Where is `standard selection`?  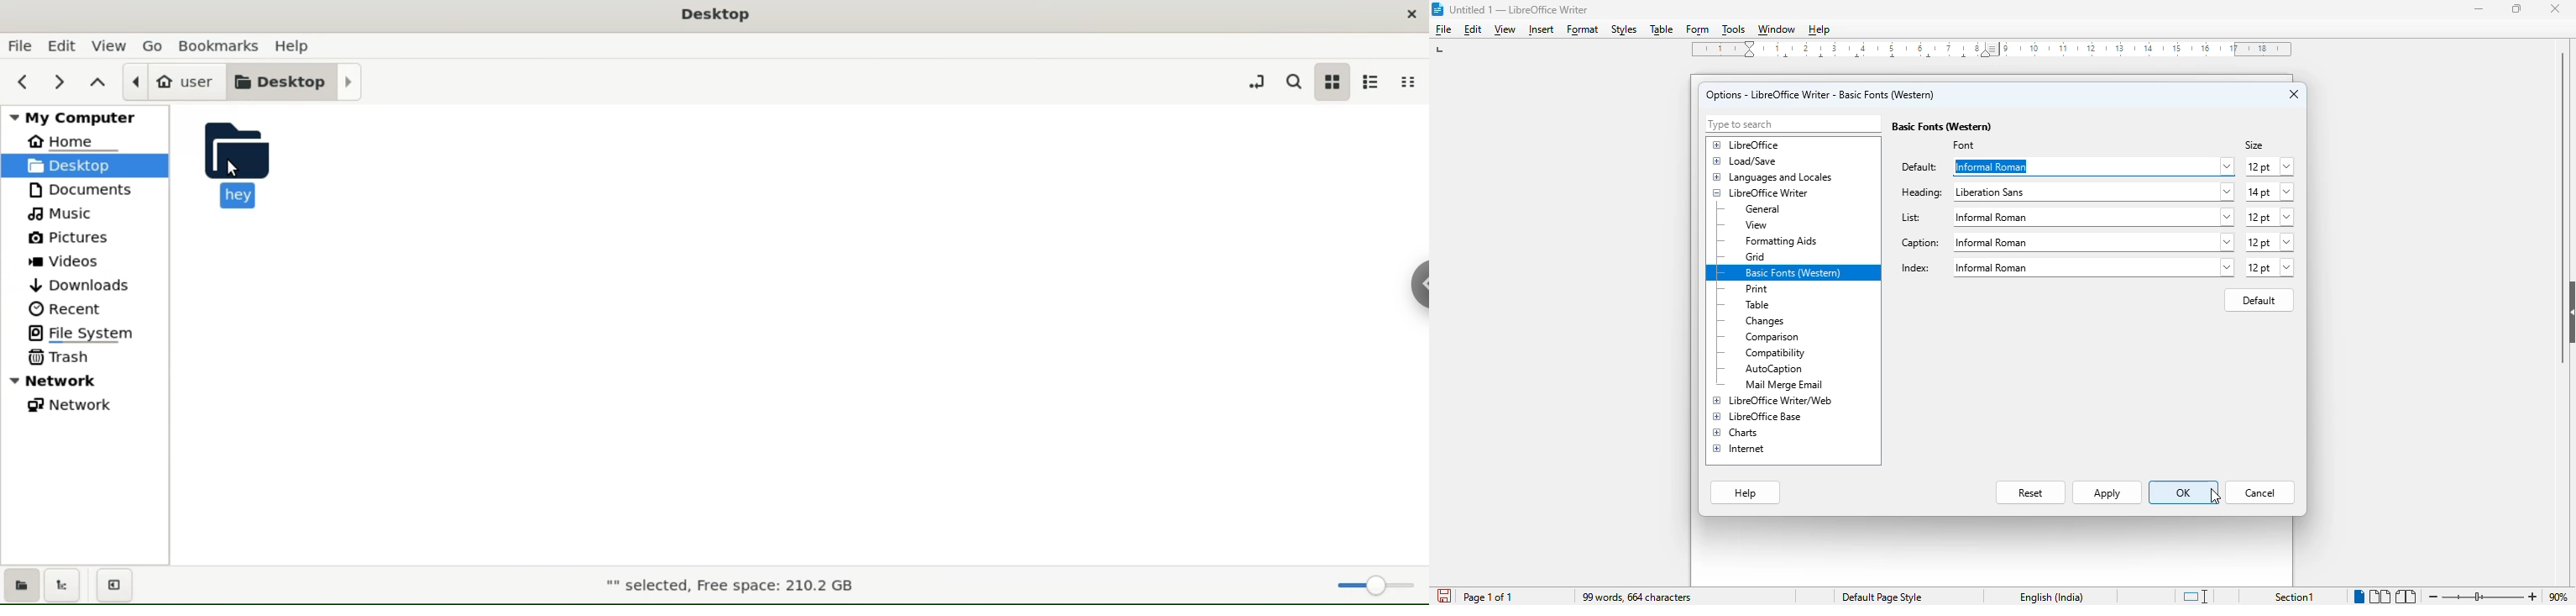 standard selection is located at coordinates (2195, 597).